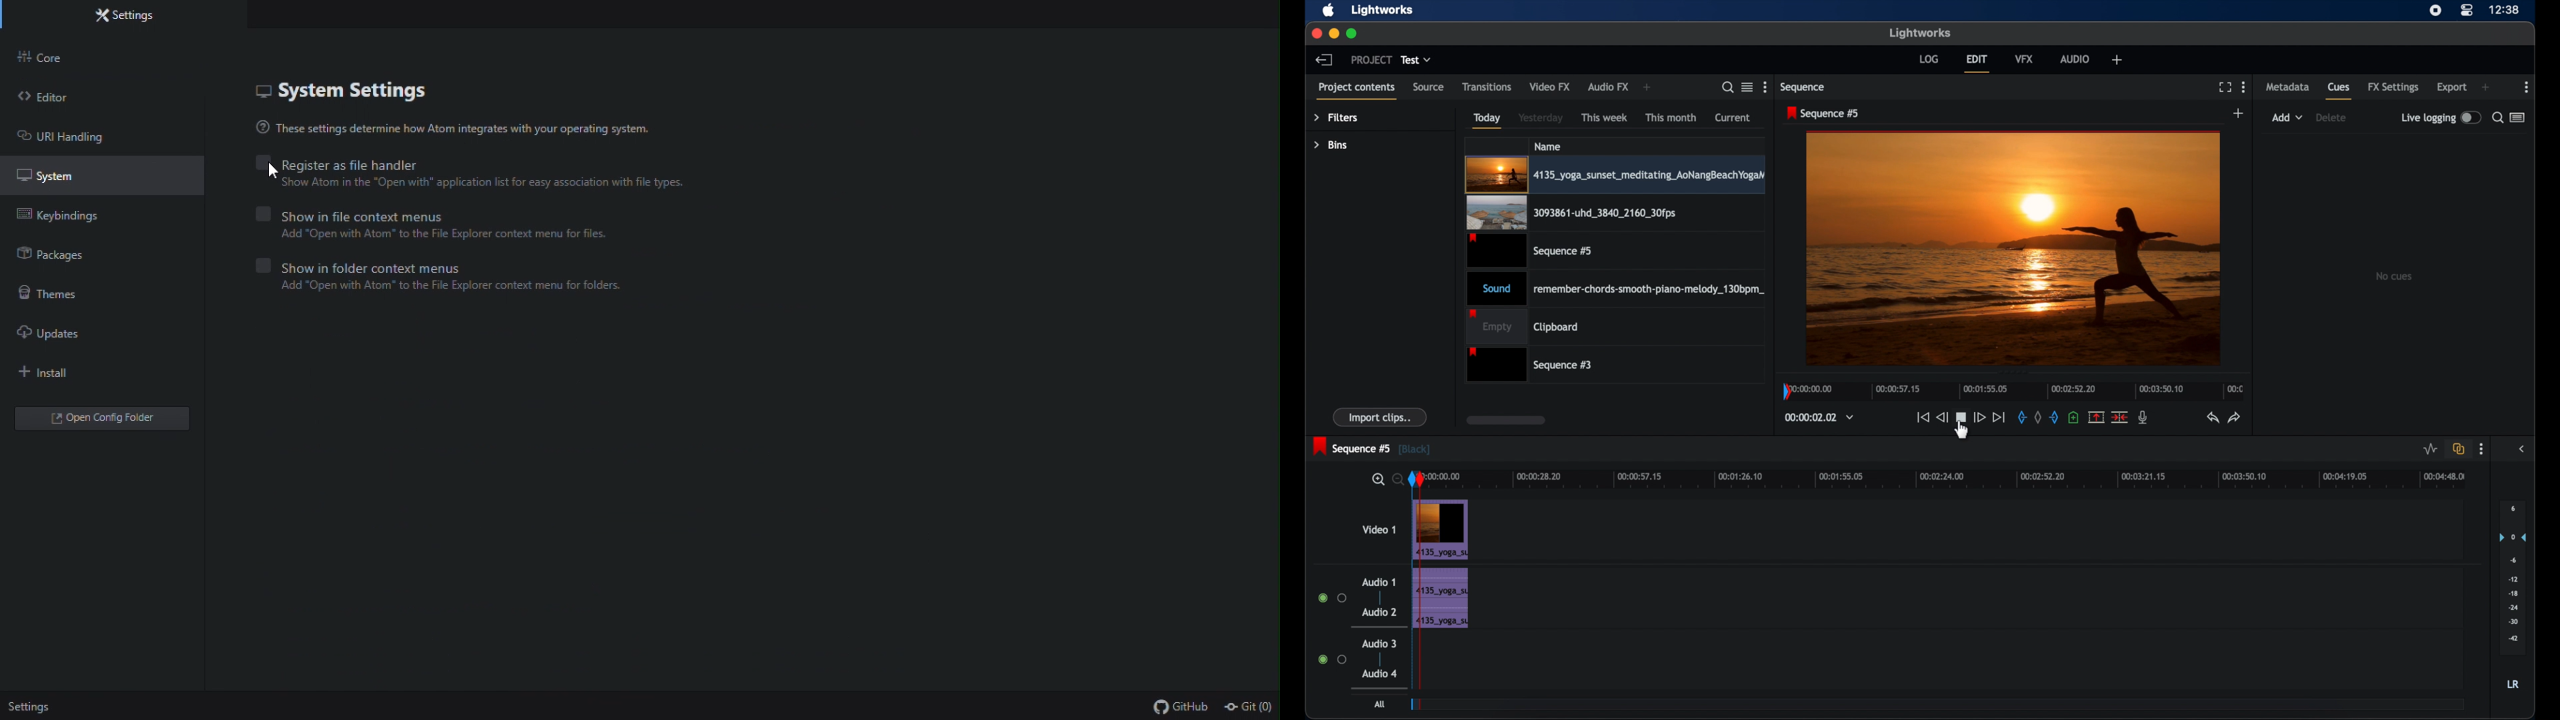  What do you see at coordinates (1379, 417) in the screenshot?
I see `import clips` at bounding box center [1379, 417].